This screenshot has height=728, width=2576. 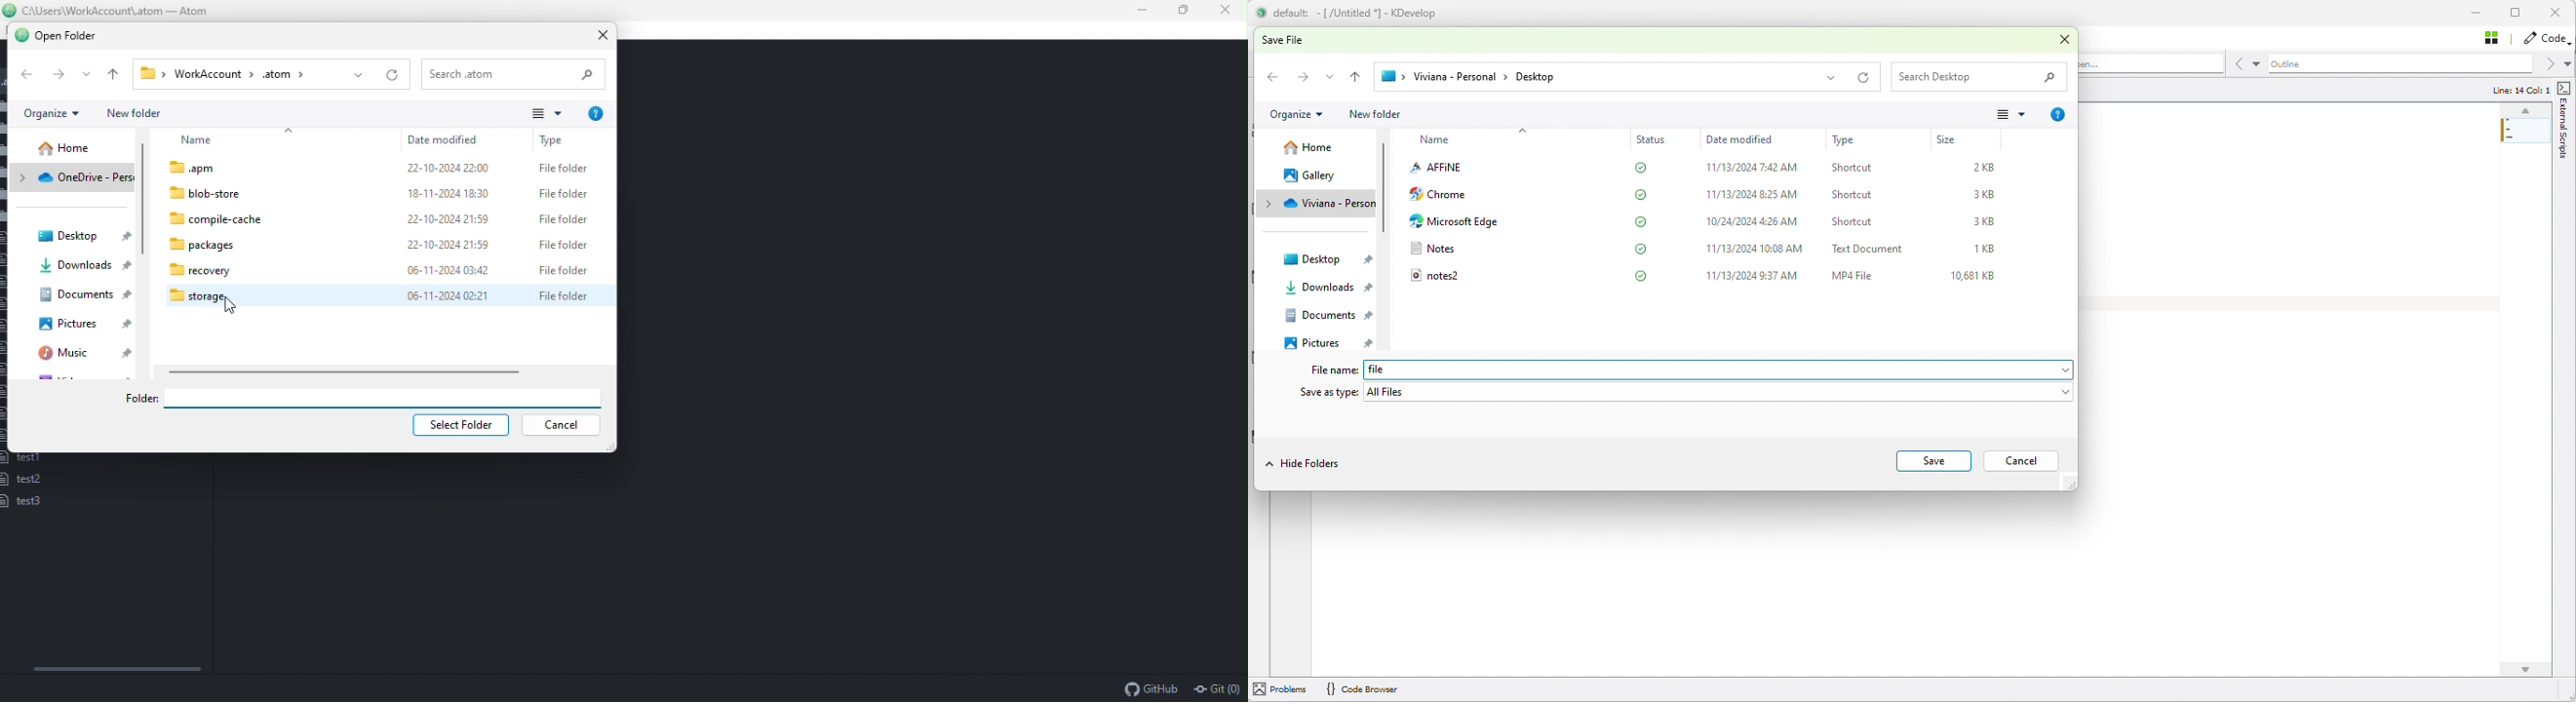 I want to click on 3KB, so click(x=1988, y=195).